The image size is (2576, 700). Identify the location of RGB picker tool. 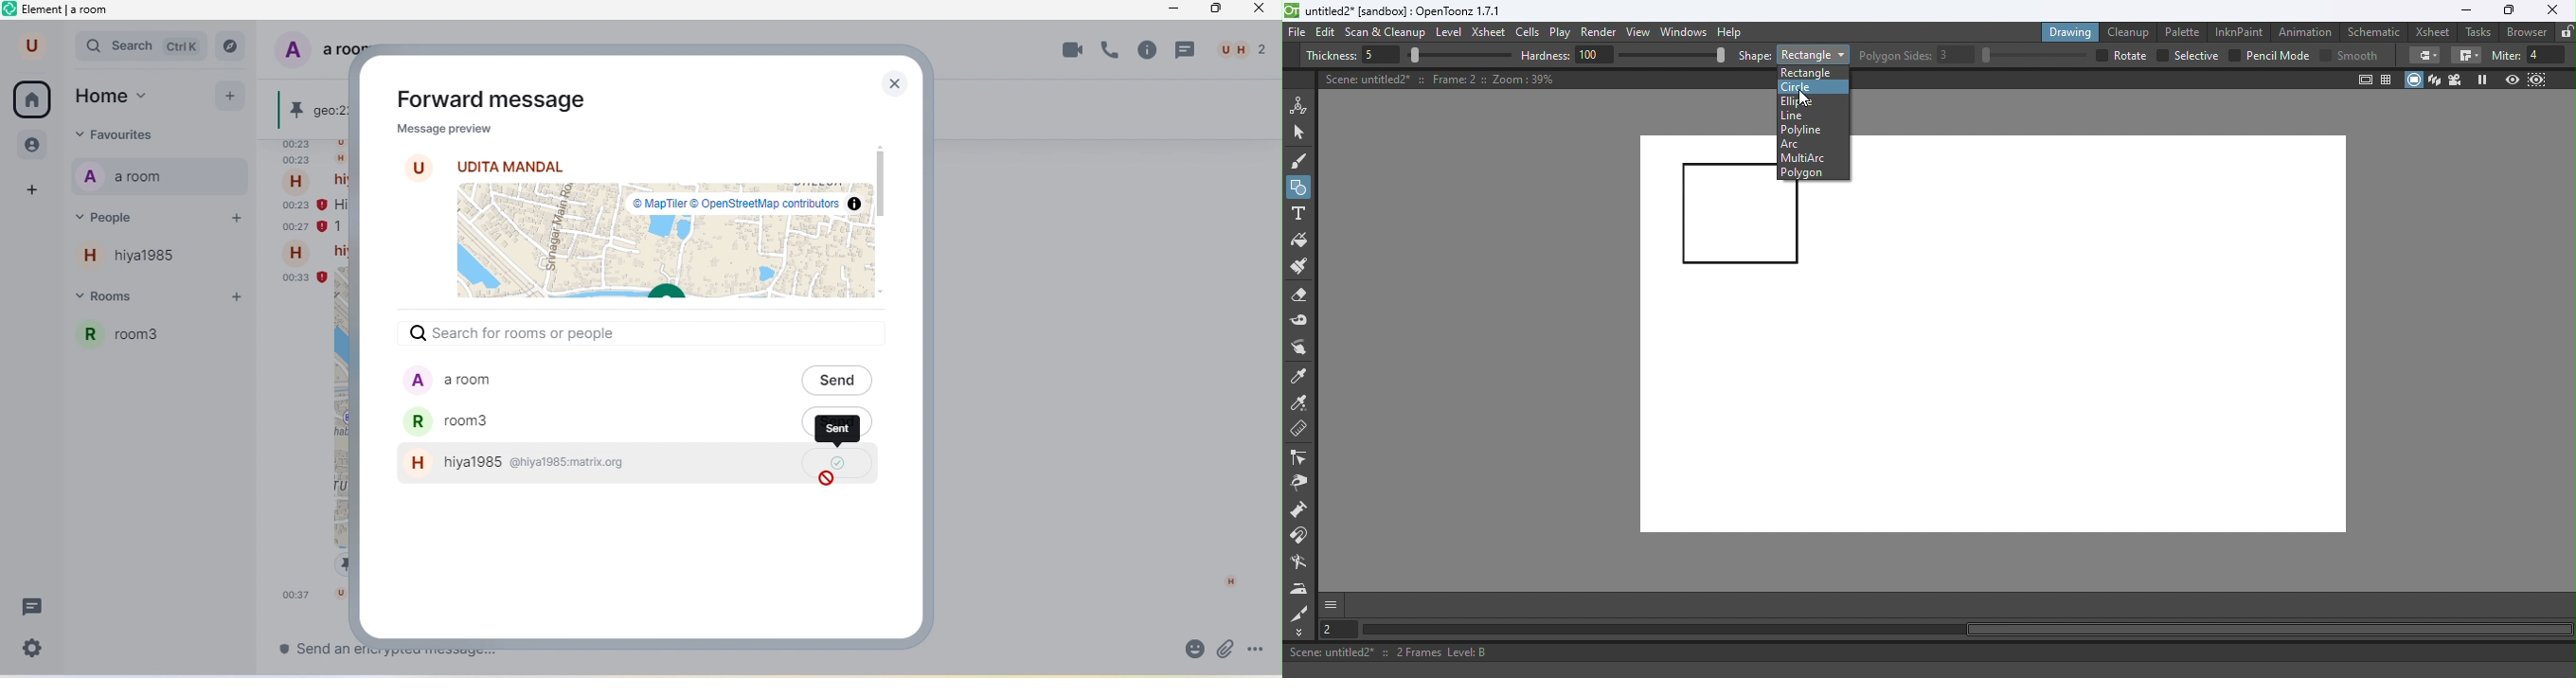
(1302, 404).